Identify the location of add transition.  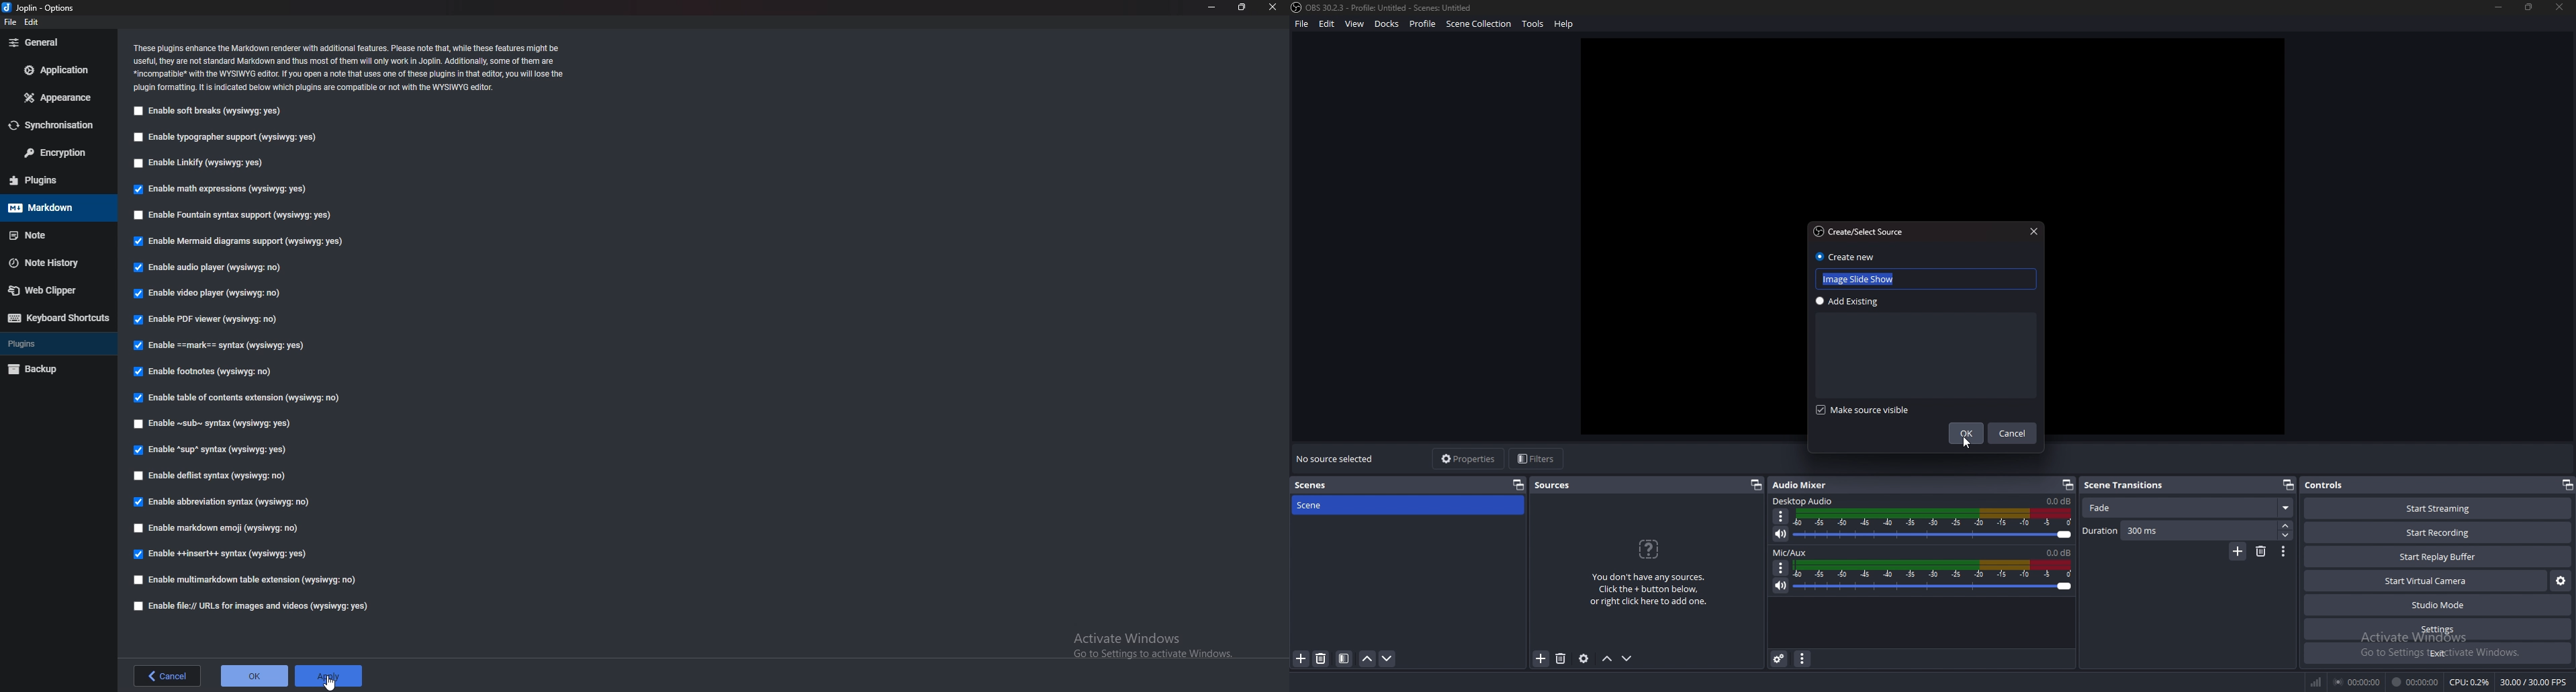
(2236, 553).